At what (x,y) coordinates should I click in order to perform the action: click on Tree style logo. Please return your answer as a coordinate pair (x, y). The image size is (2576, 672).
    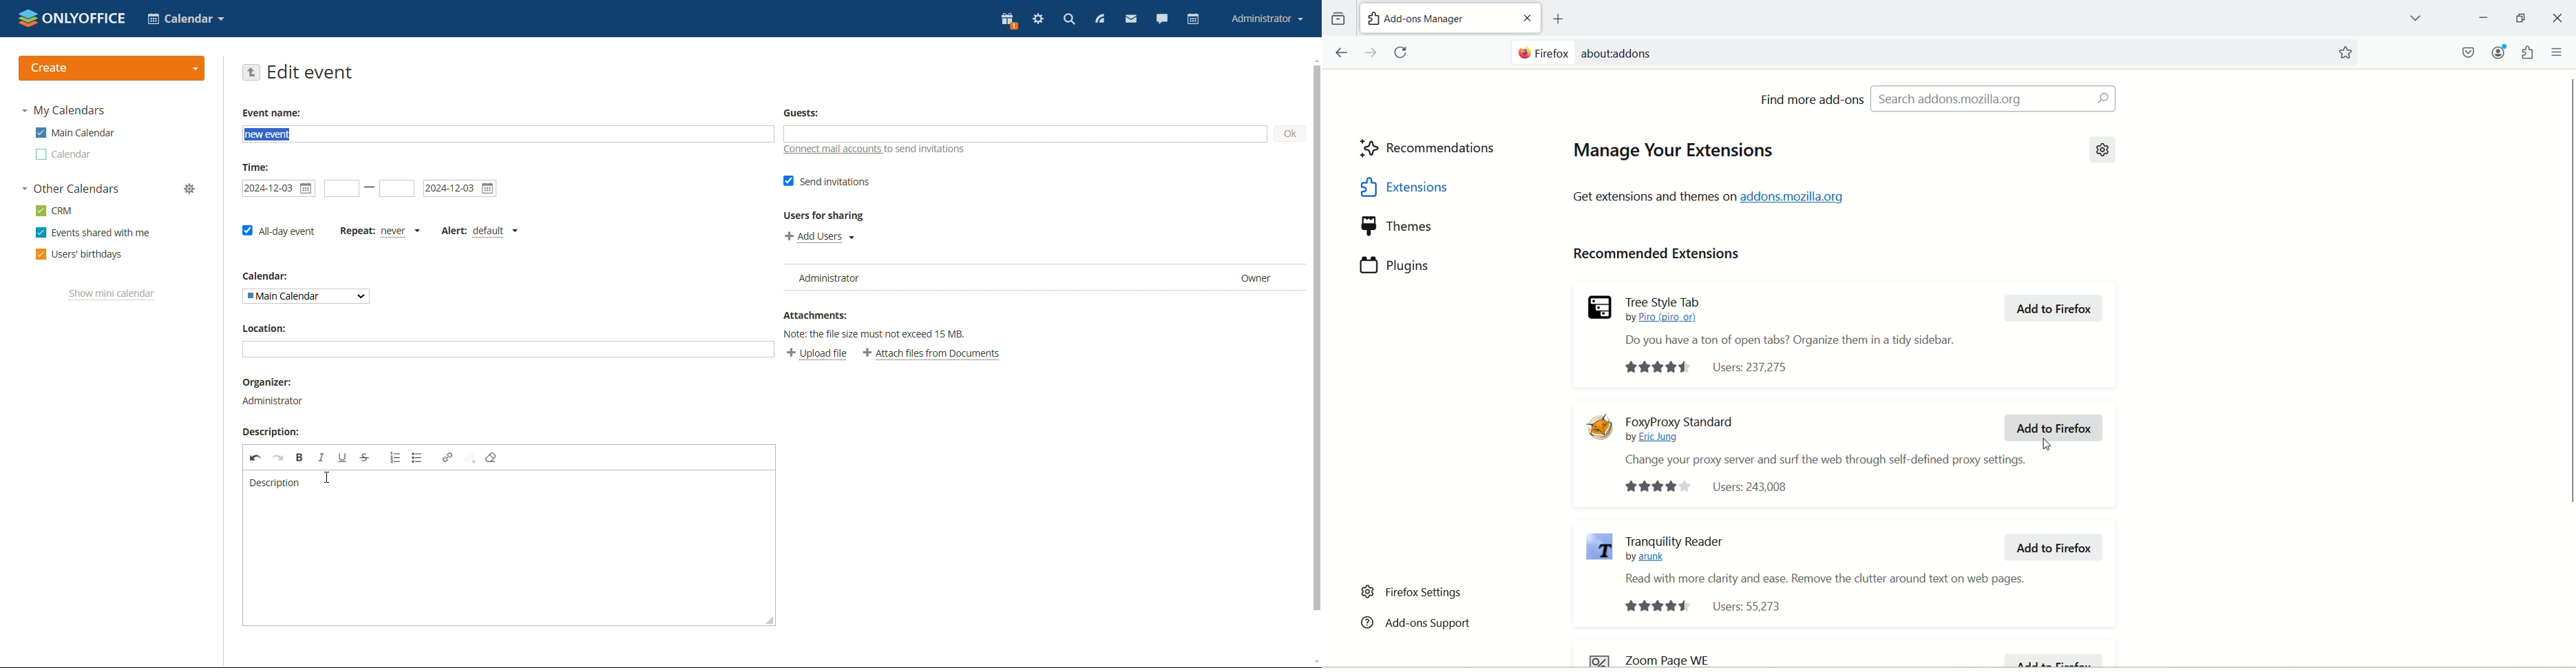
    Looking at the image, I should click on (1600, 307).